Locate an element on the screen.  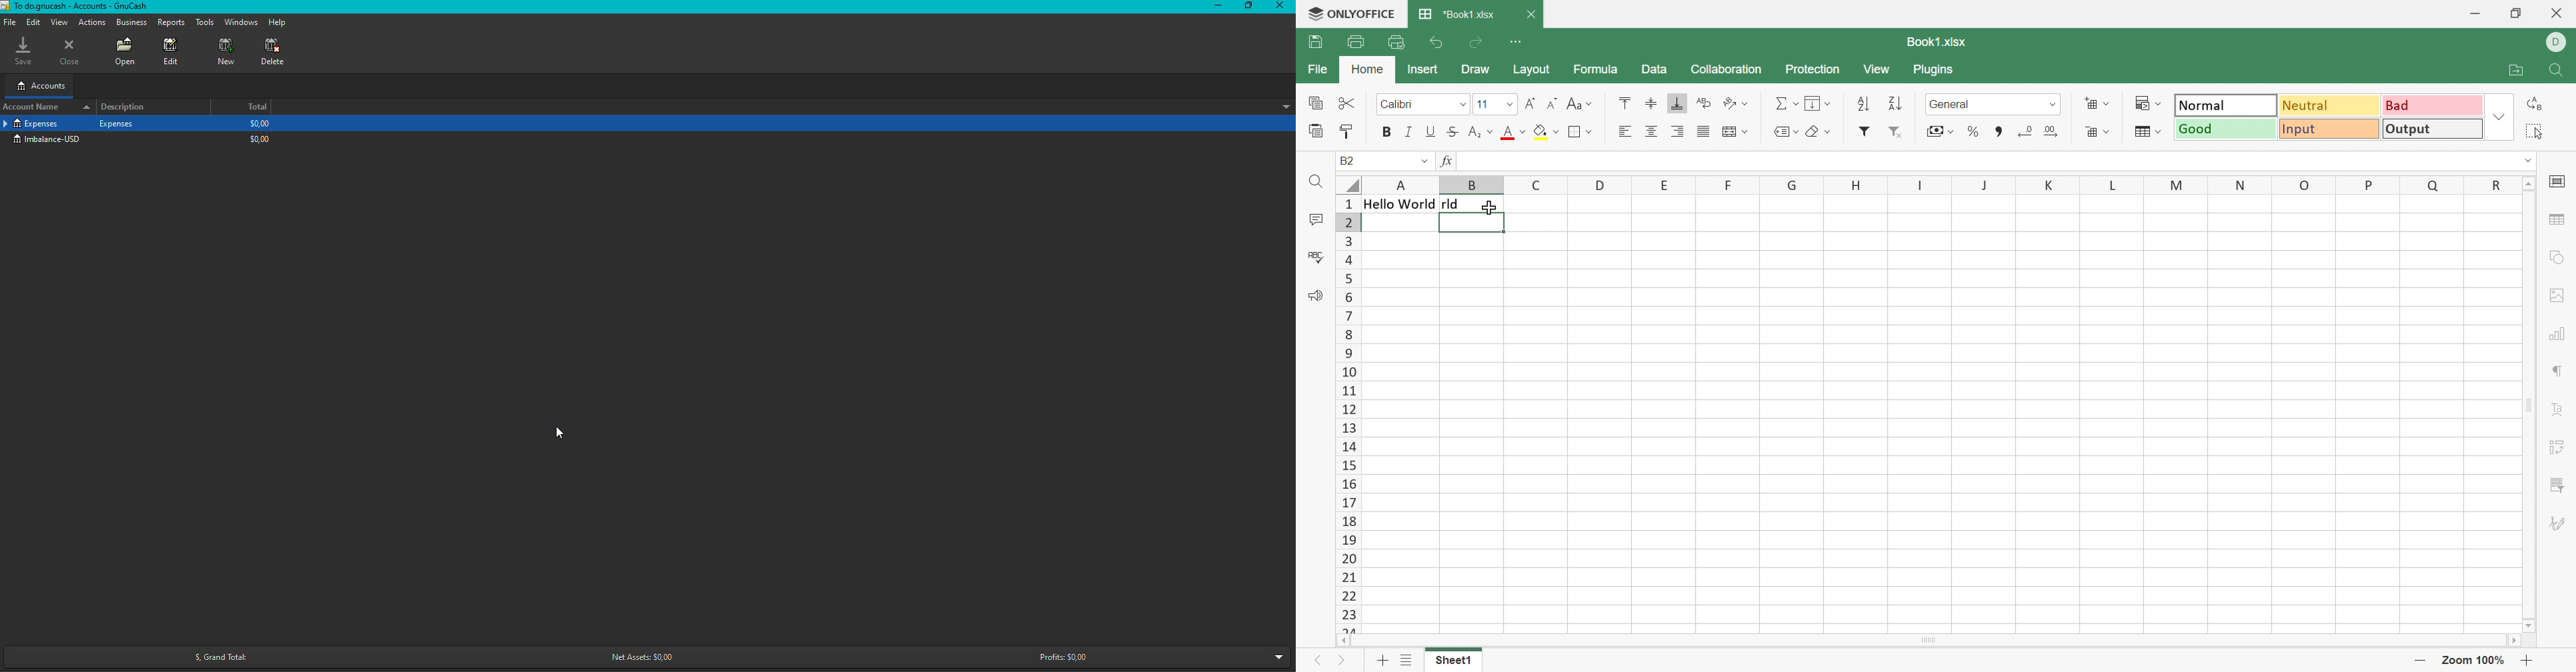
Tools is located at coordinates (202, 23).